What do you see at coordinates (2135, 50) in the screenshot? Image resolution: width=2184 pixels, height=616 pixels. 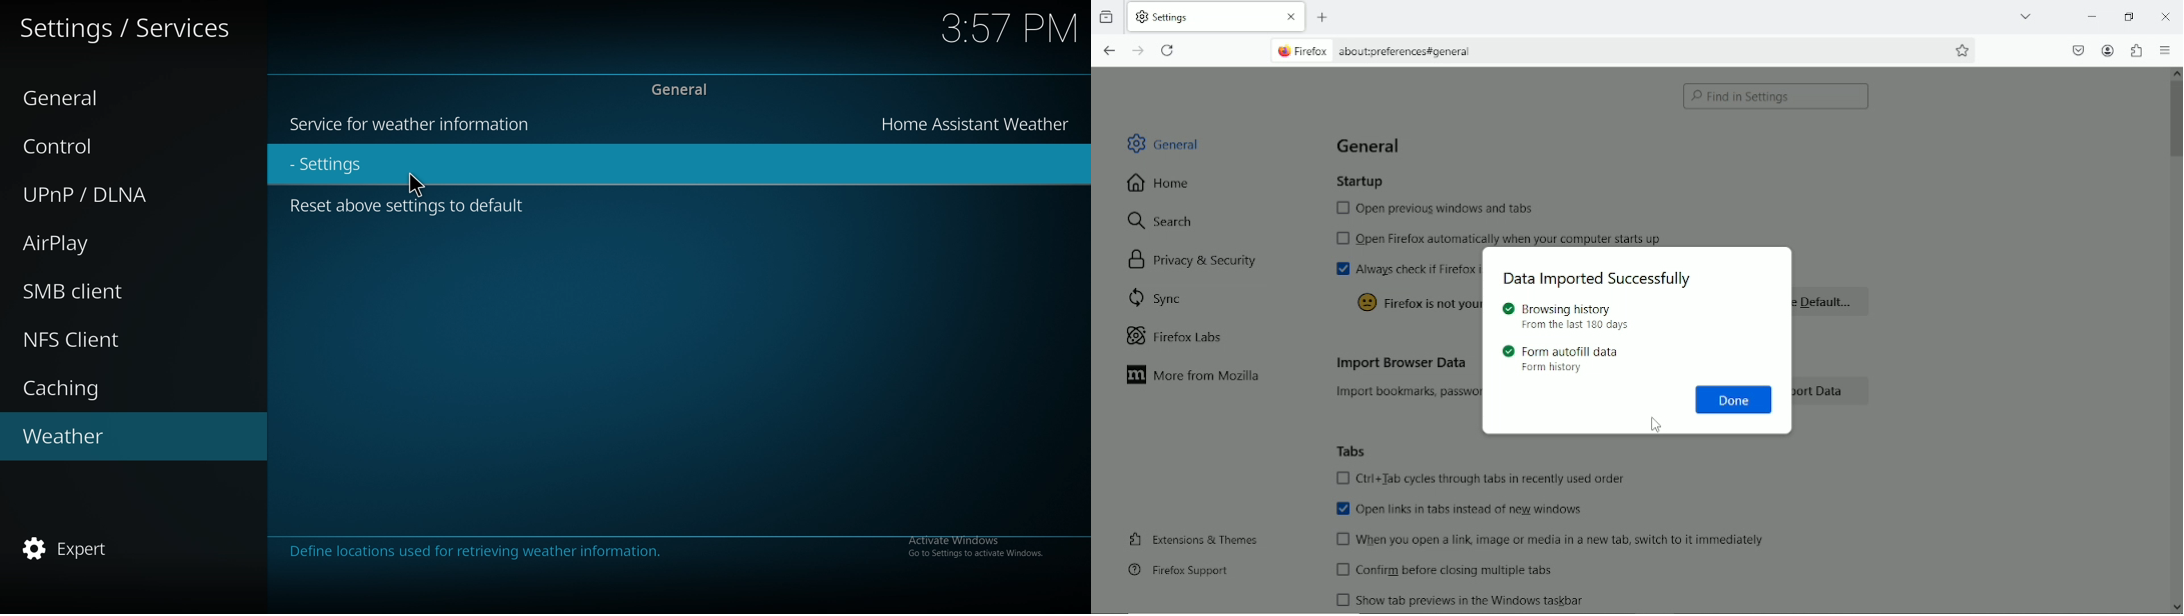 I see `Extensions` at bounding box center [2135, 50].